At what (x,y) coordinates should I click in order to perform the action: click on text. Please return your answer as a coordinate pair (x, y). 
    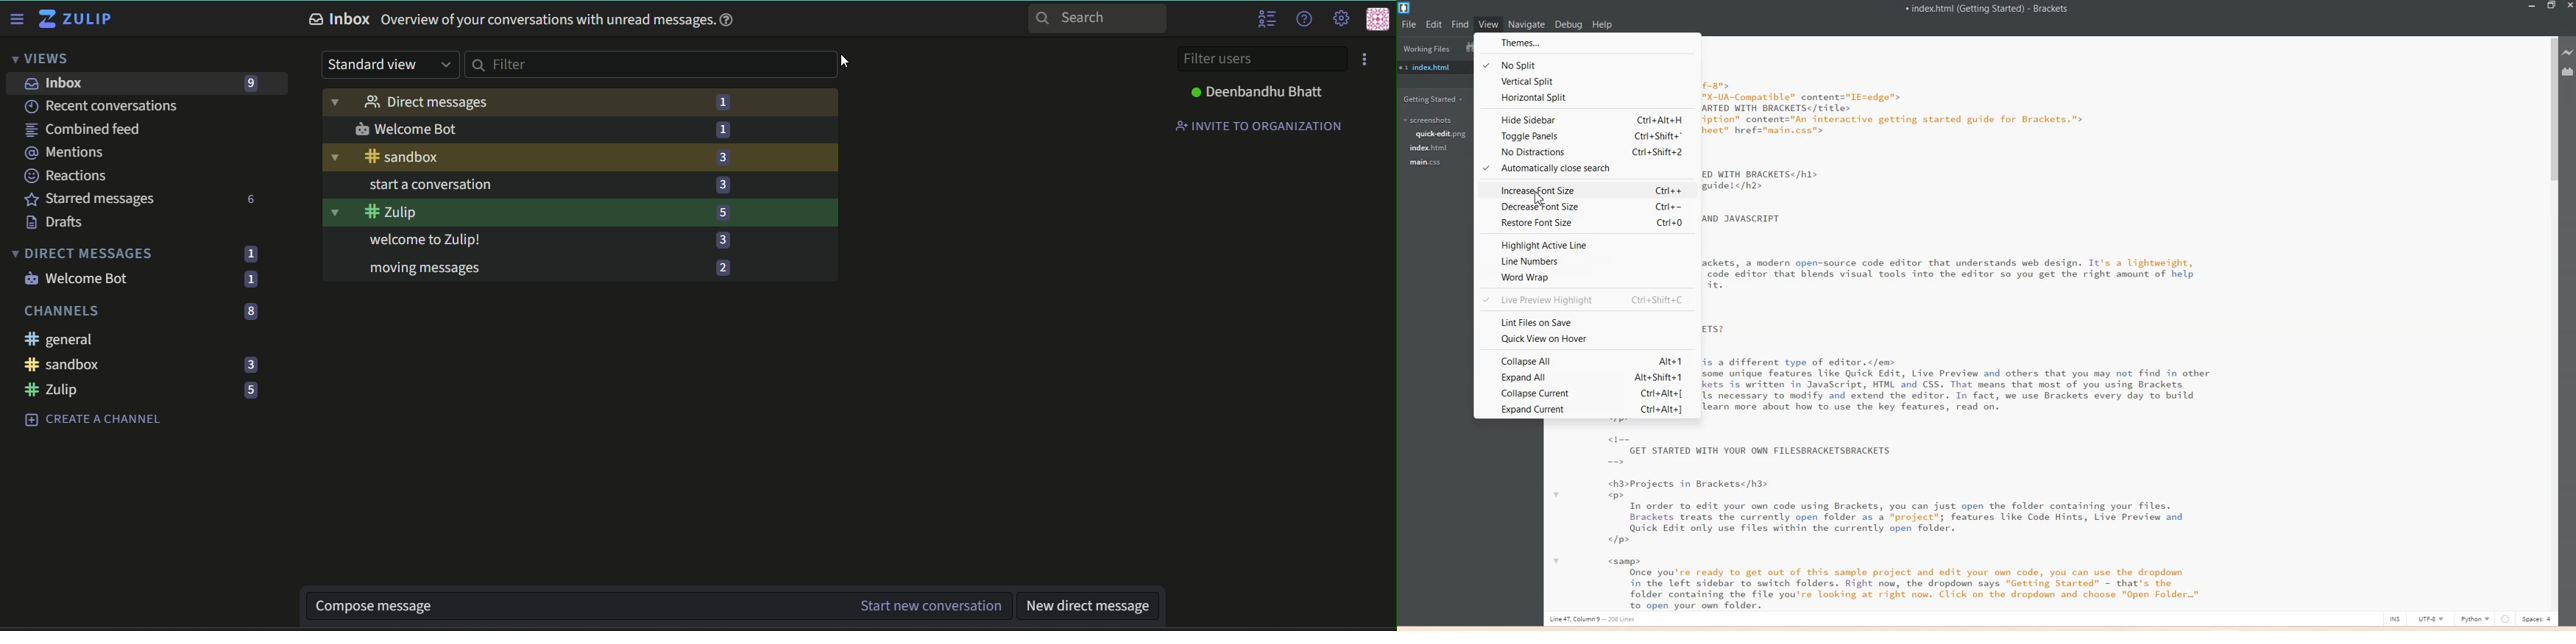
    Looking at the image, I should click on (1614, 513).